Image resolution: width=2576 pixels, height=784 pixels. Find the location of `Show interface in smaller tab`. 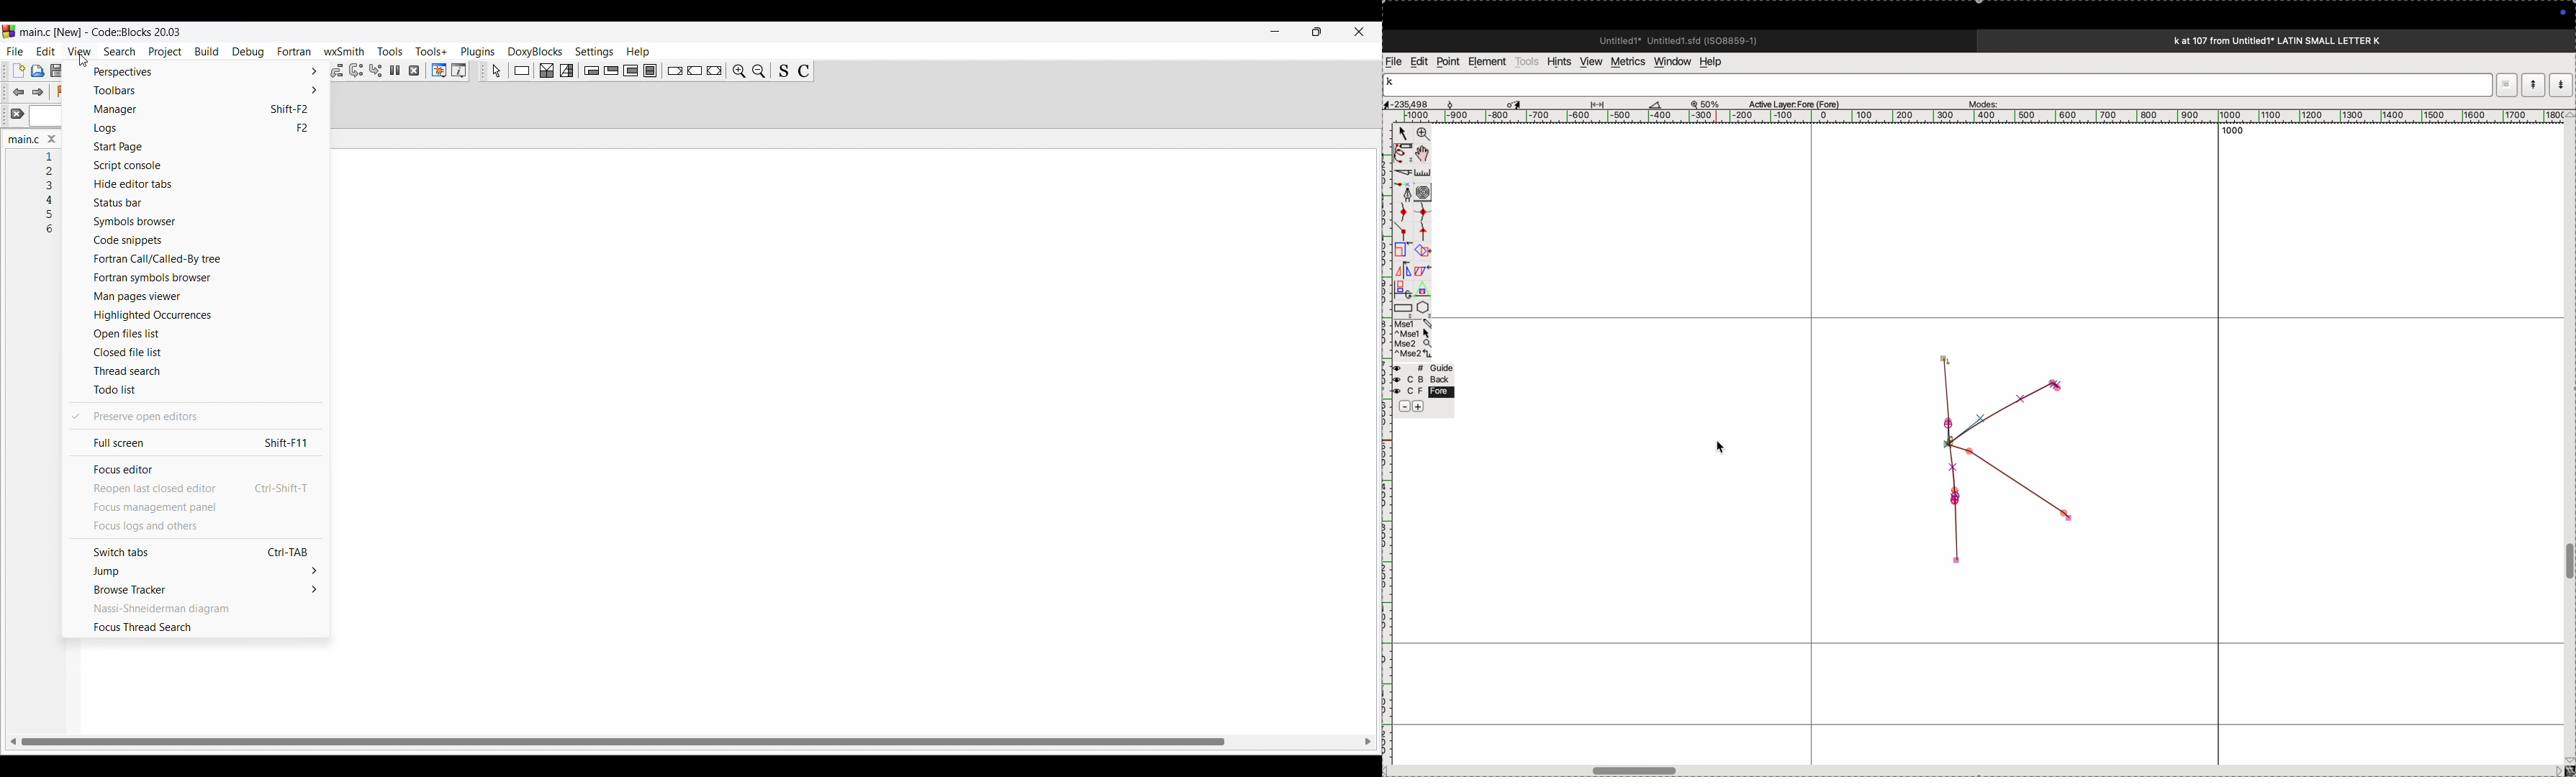

Show interface in smaller tab is located at coordinates (1316, 32).